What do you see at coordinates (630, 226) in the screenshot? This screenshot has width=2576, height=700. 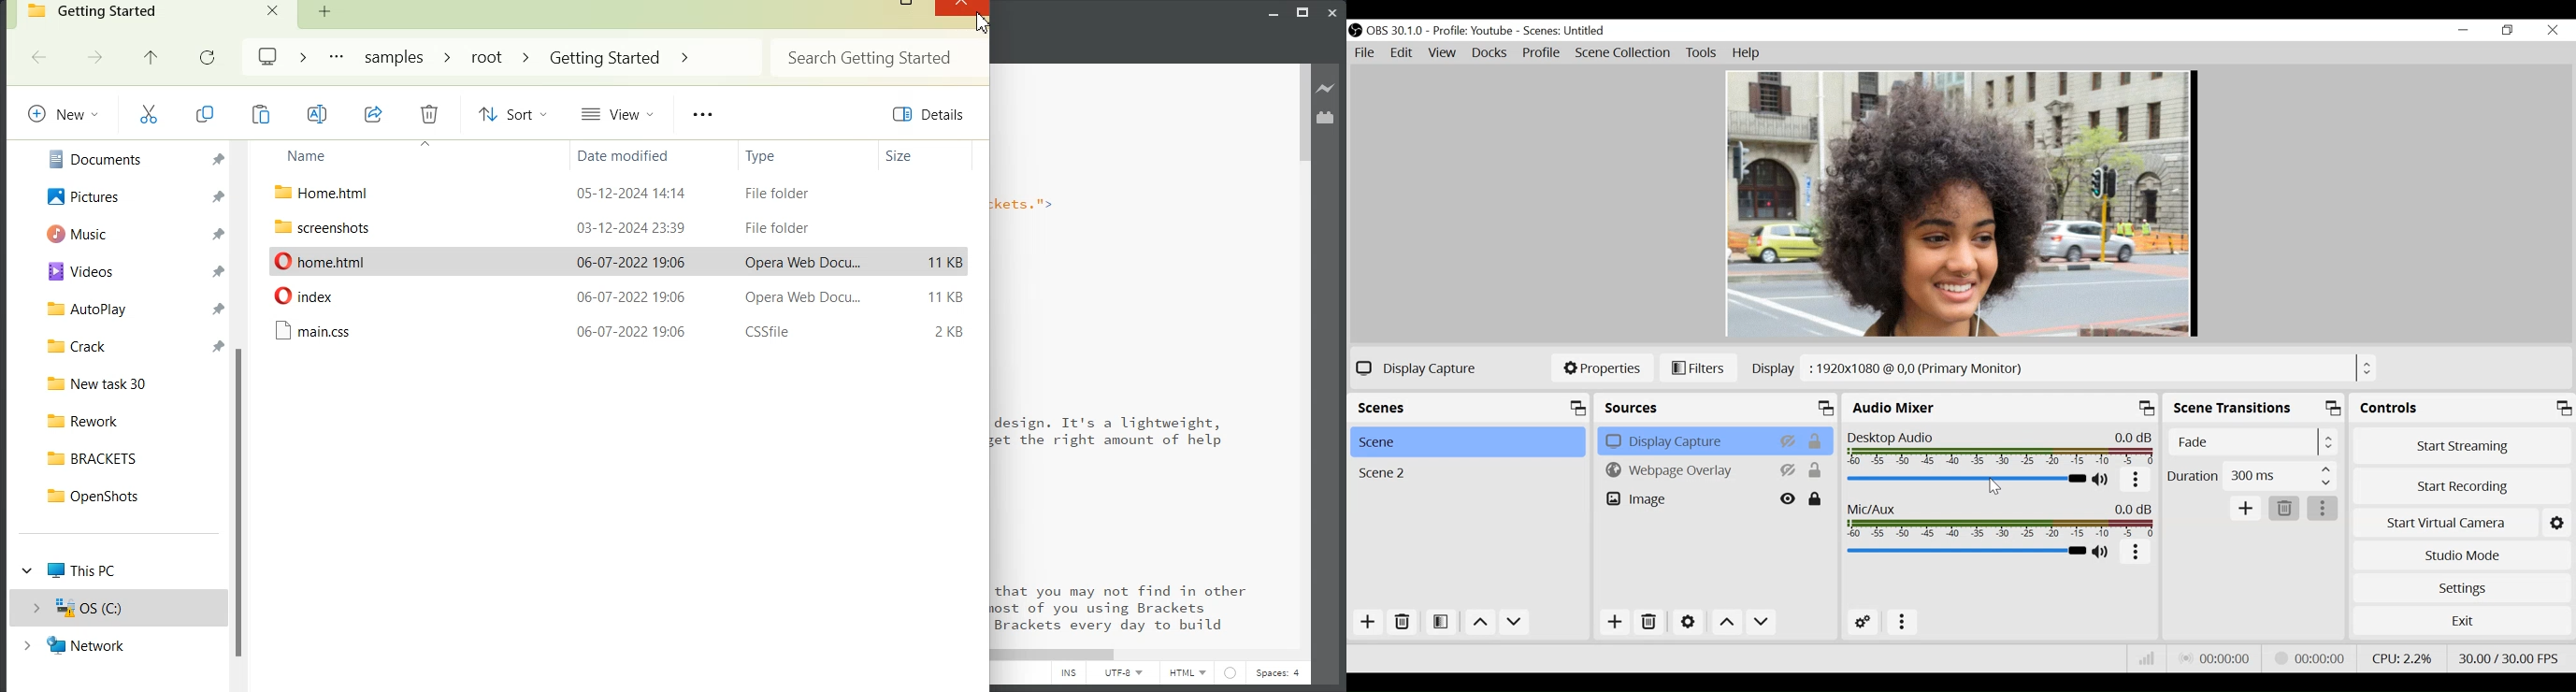 I see `date modified` at bounding box center [630, 226].